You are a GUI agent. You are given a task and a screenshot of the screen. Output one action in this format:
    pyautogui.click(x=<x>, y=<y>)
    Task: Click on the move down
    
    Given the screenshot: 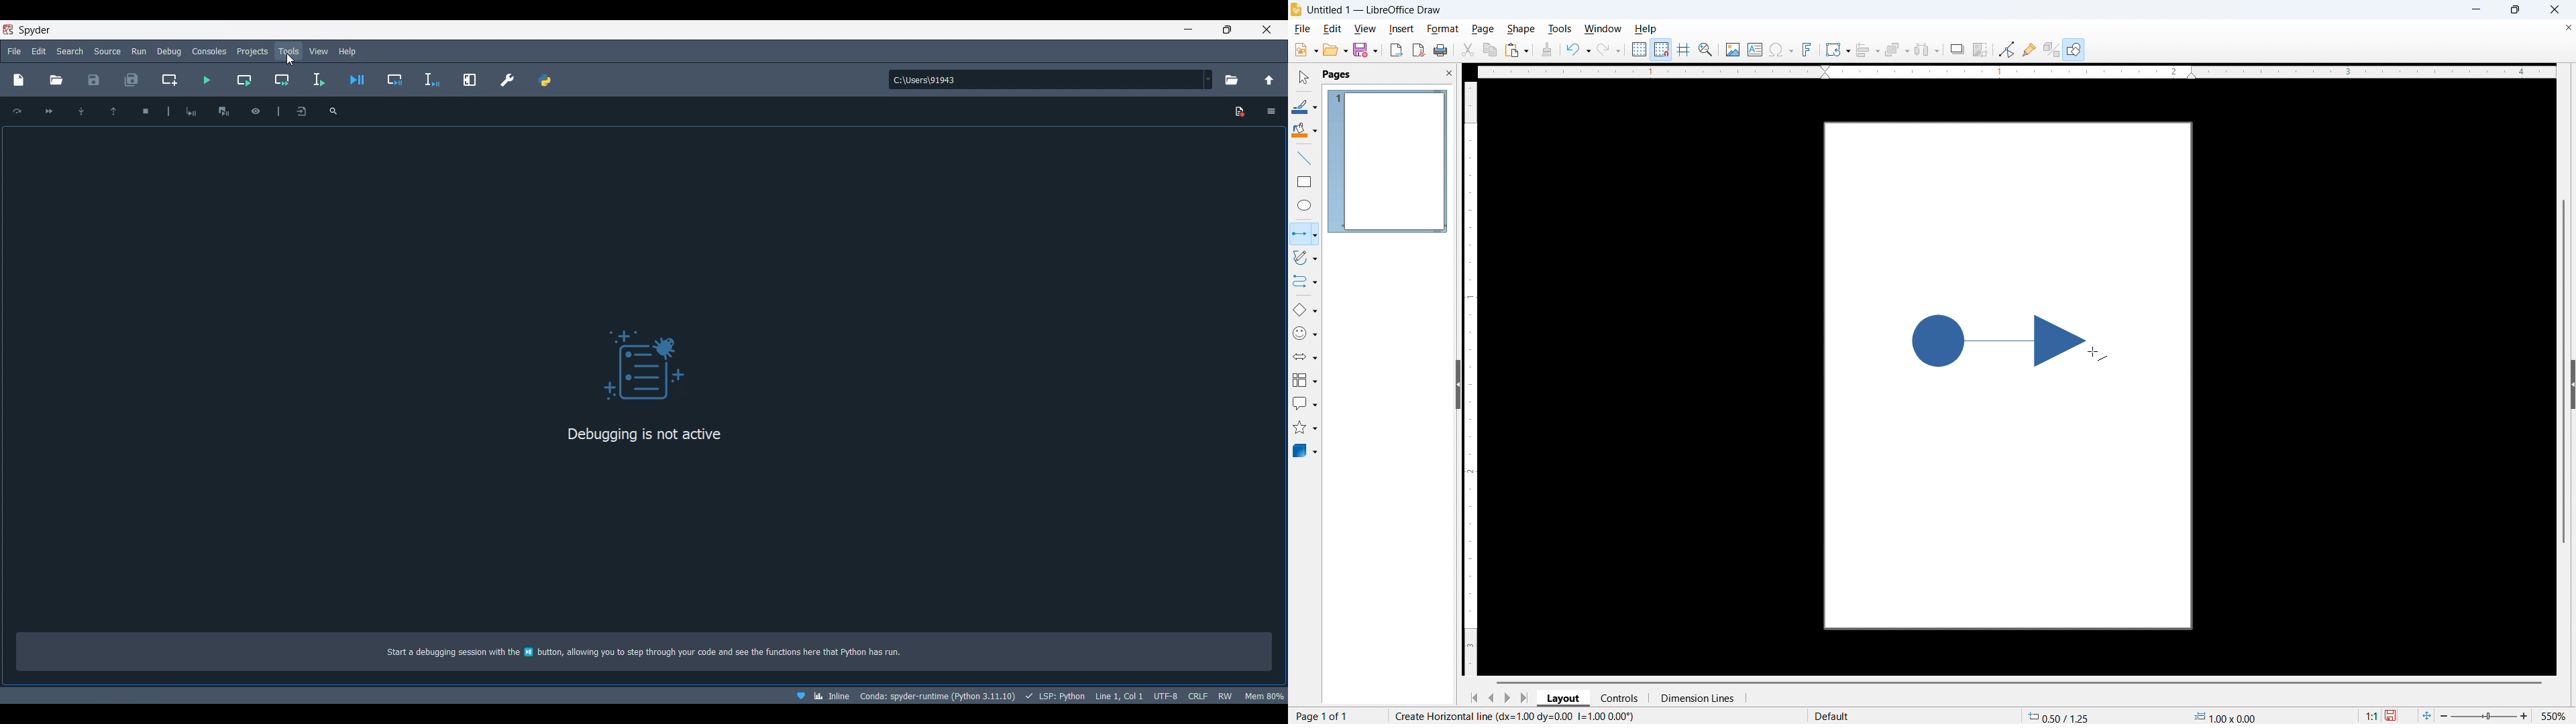 What is the action you would take?
    pyautogui.click(x=80, y=111)
    